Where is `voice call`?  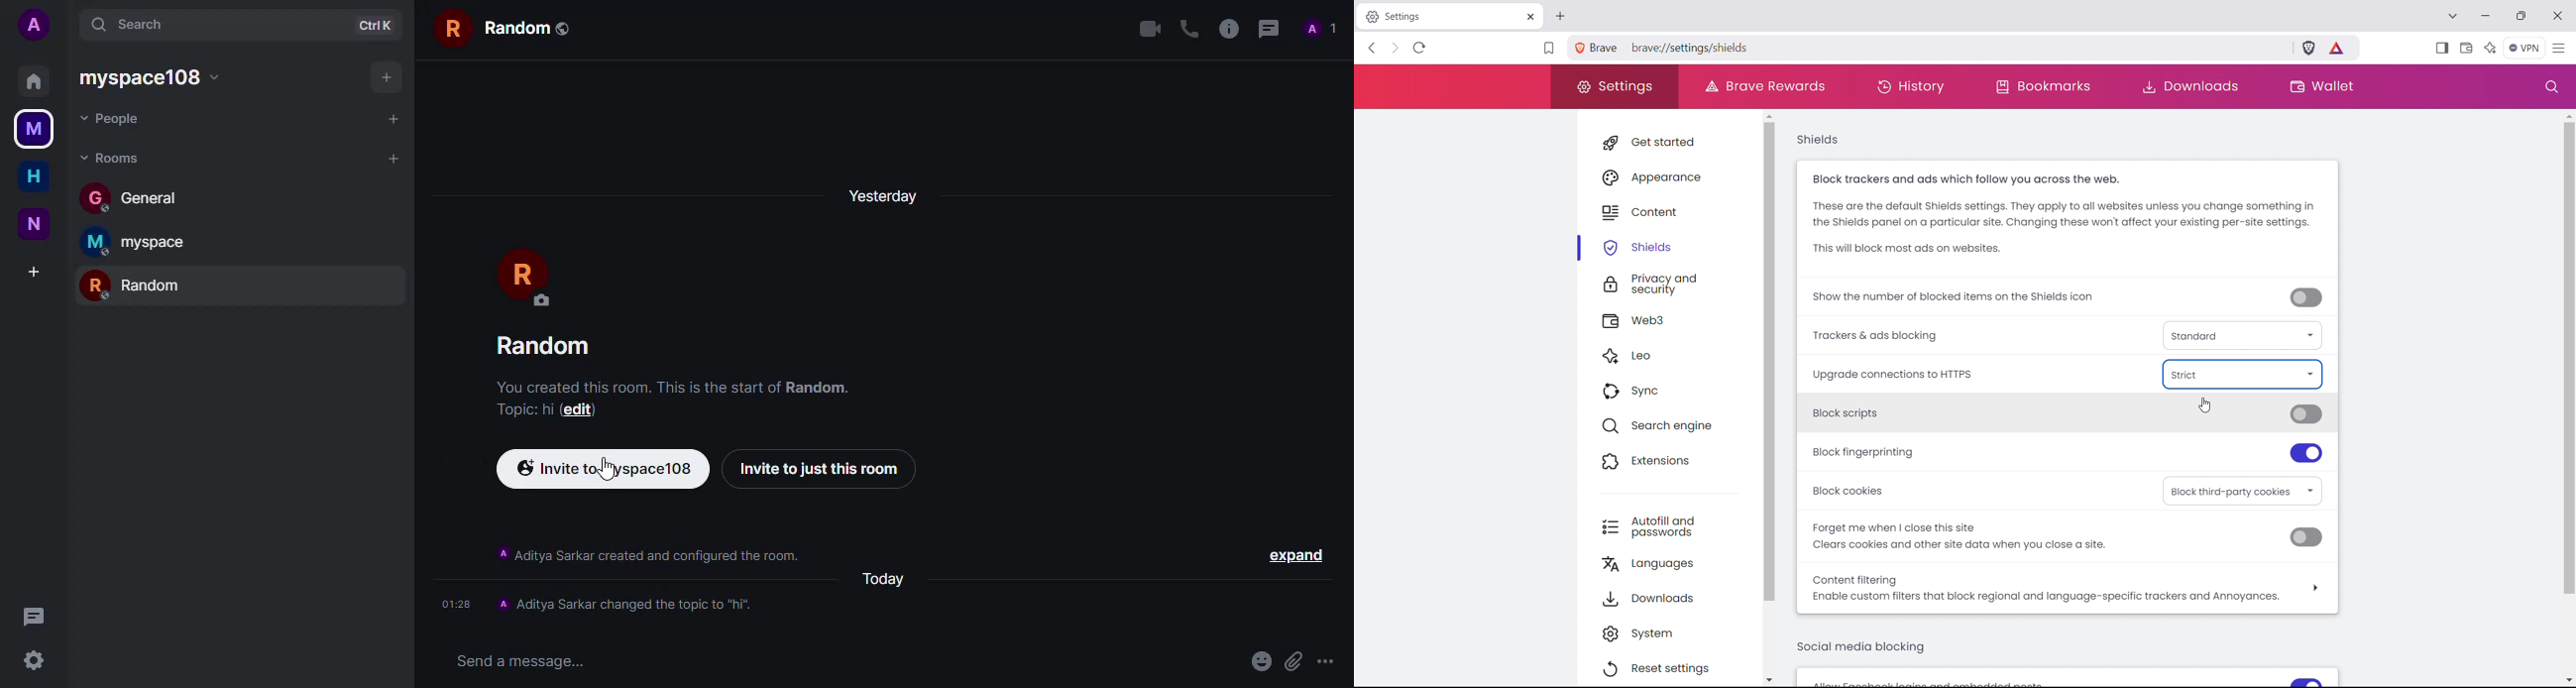 voice call is located at coordinates (1187, 30).